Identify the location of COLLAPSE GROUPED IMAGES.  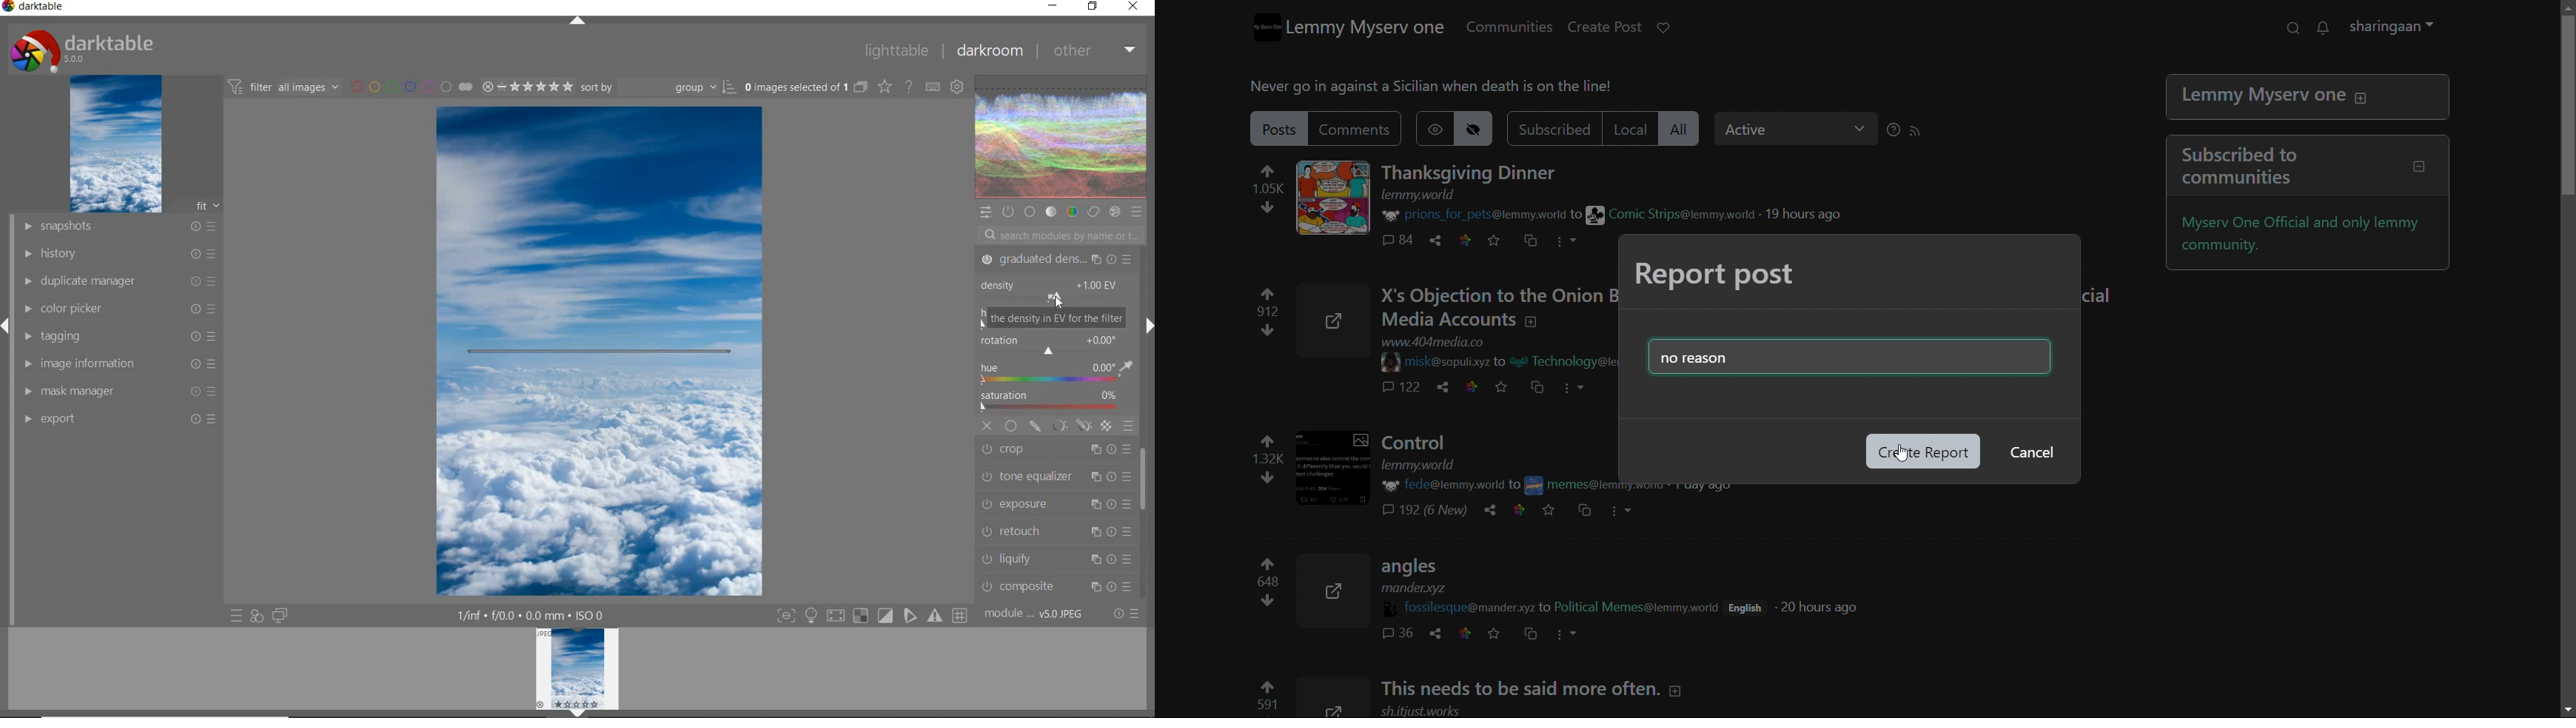
(862, 86).